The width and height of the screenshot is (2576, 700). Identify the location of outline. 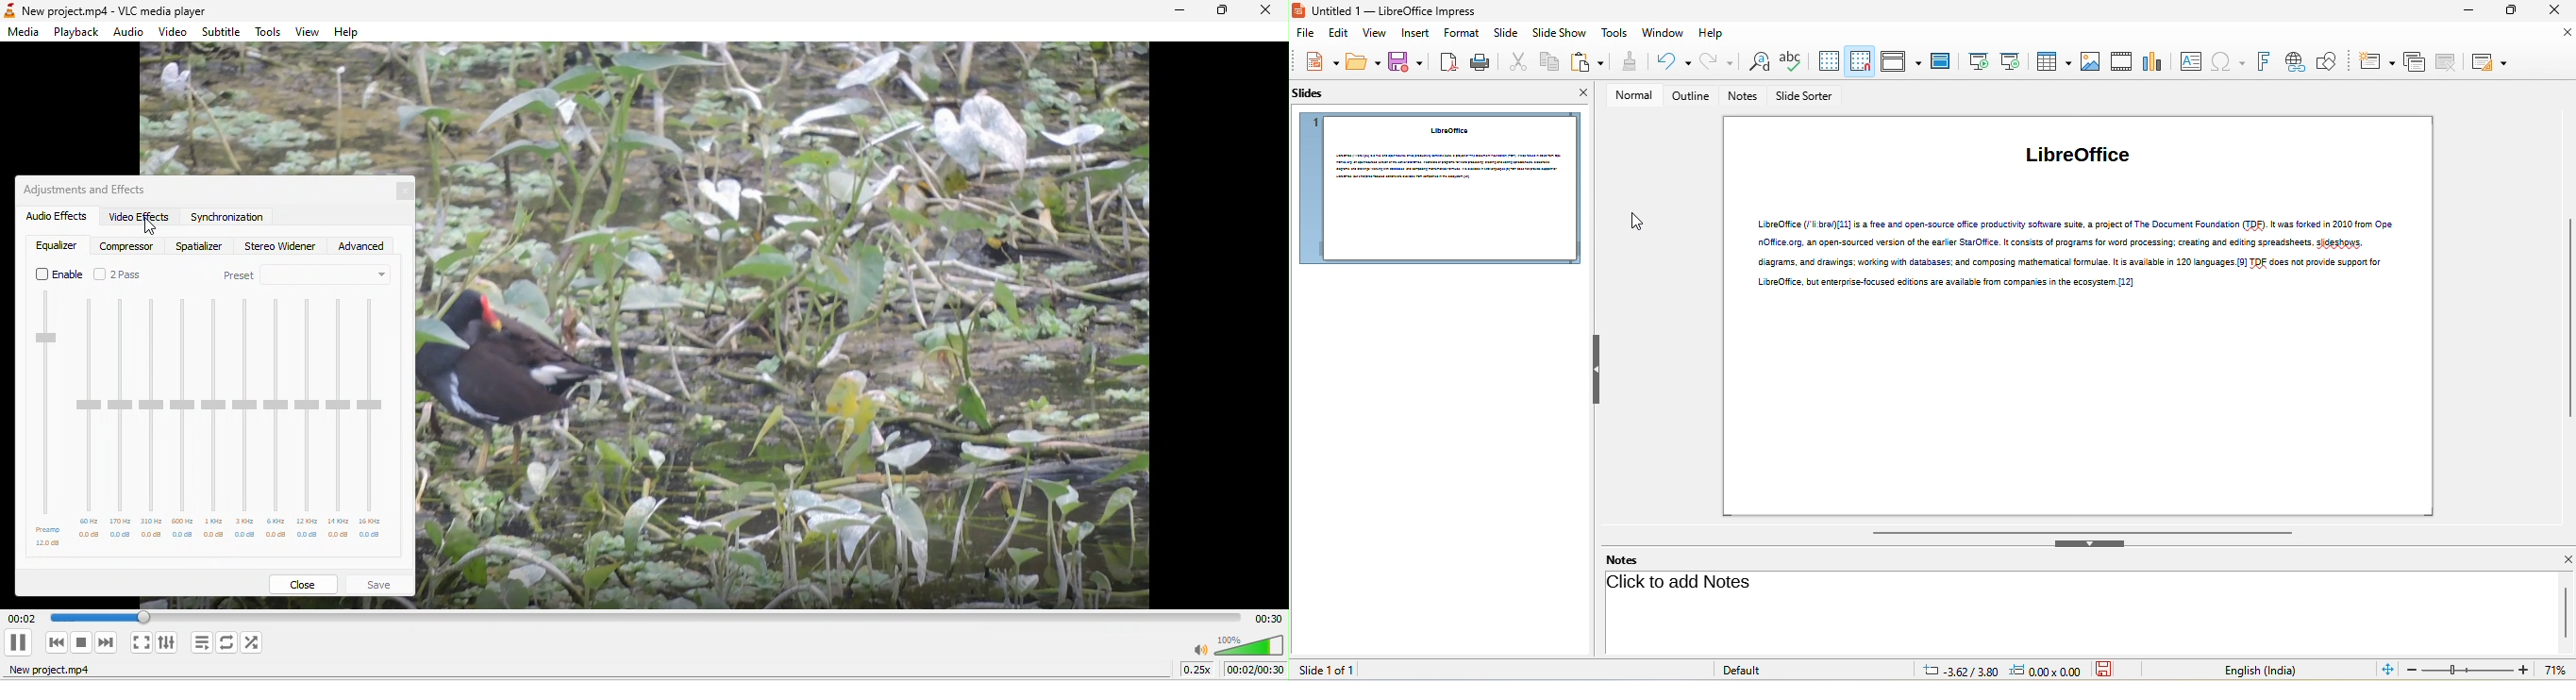
(1690, 96).